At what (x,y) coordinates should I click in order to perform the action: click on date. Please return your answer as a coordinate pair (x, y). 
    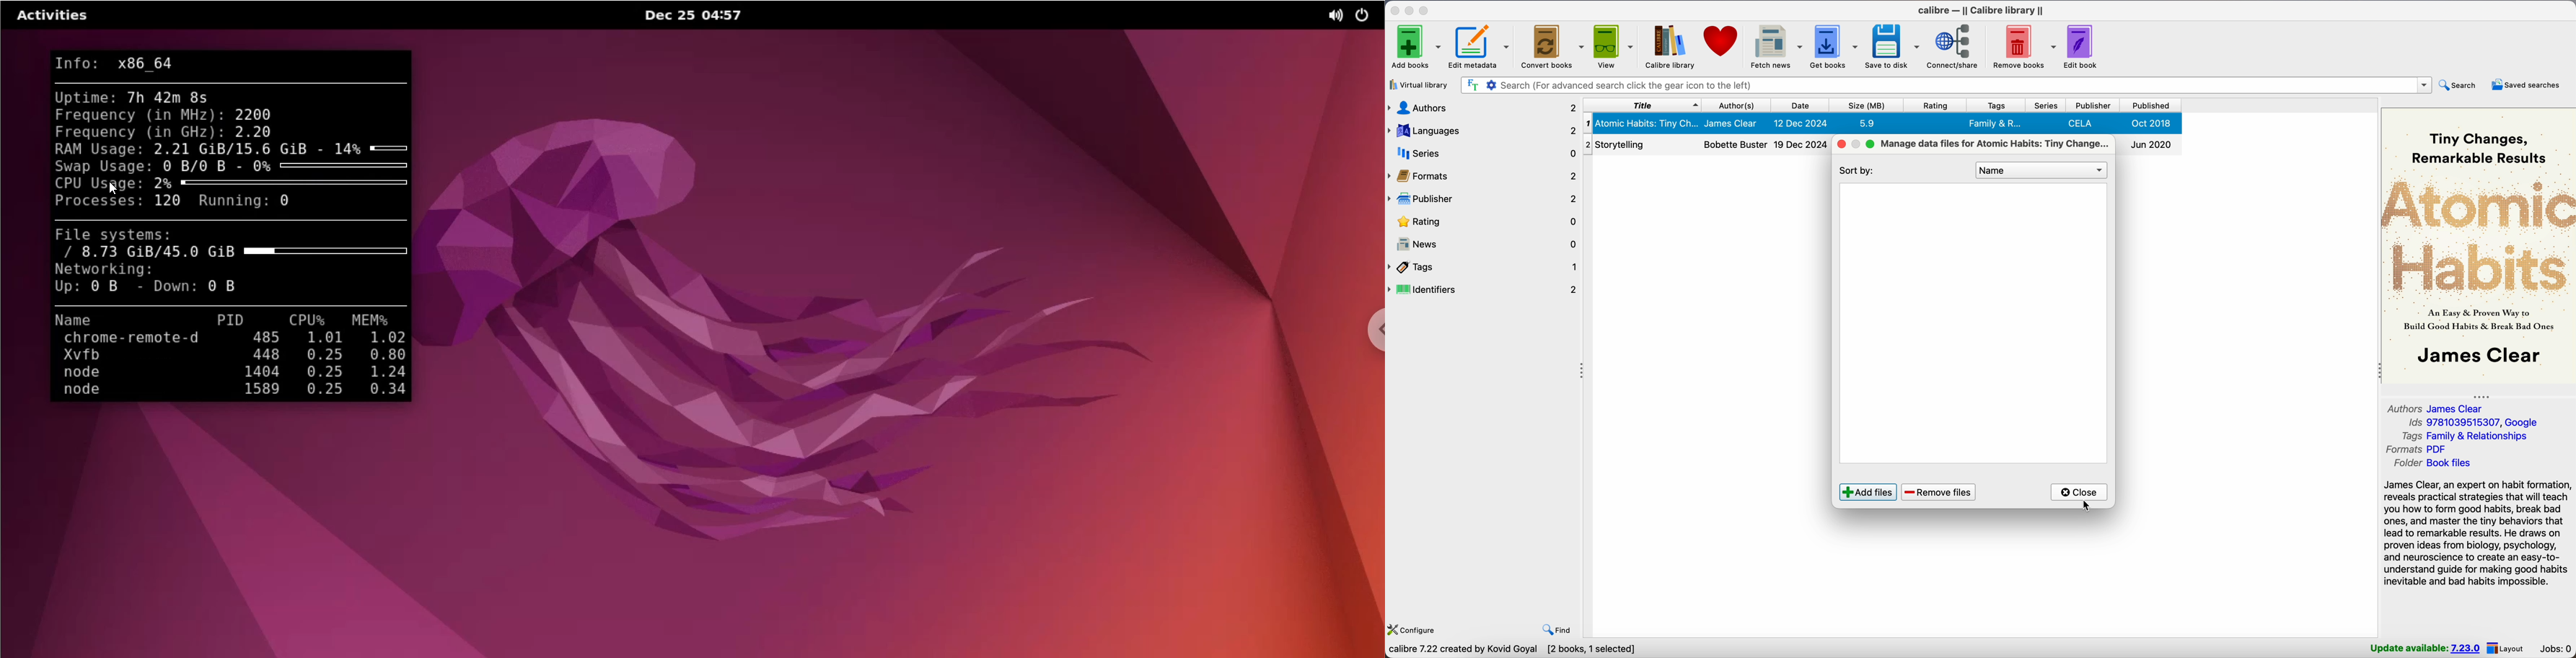
    Looking at the image, I should click on (1800, 105).